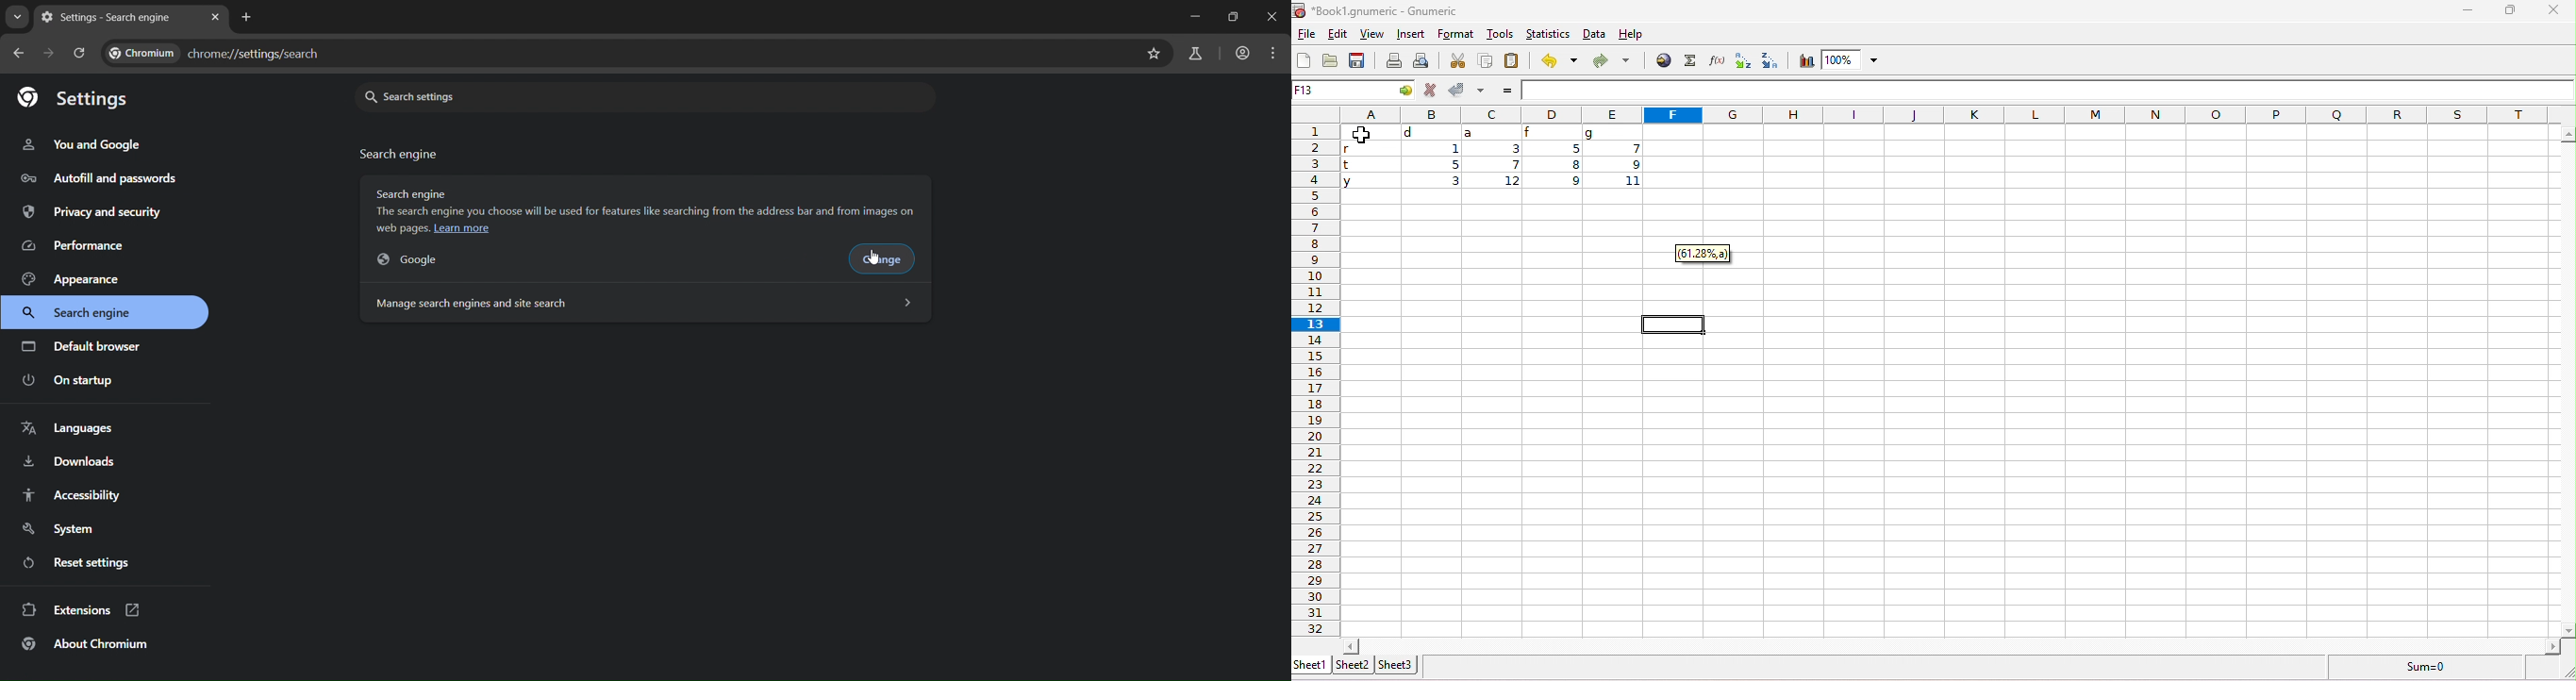 This screenshot has height=700, width=2576. I want to click on menu, so click(1275, 54).